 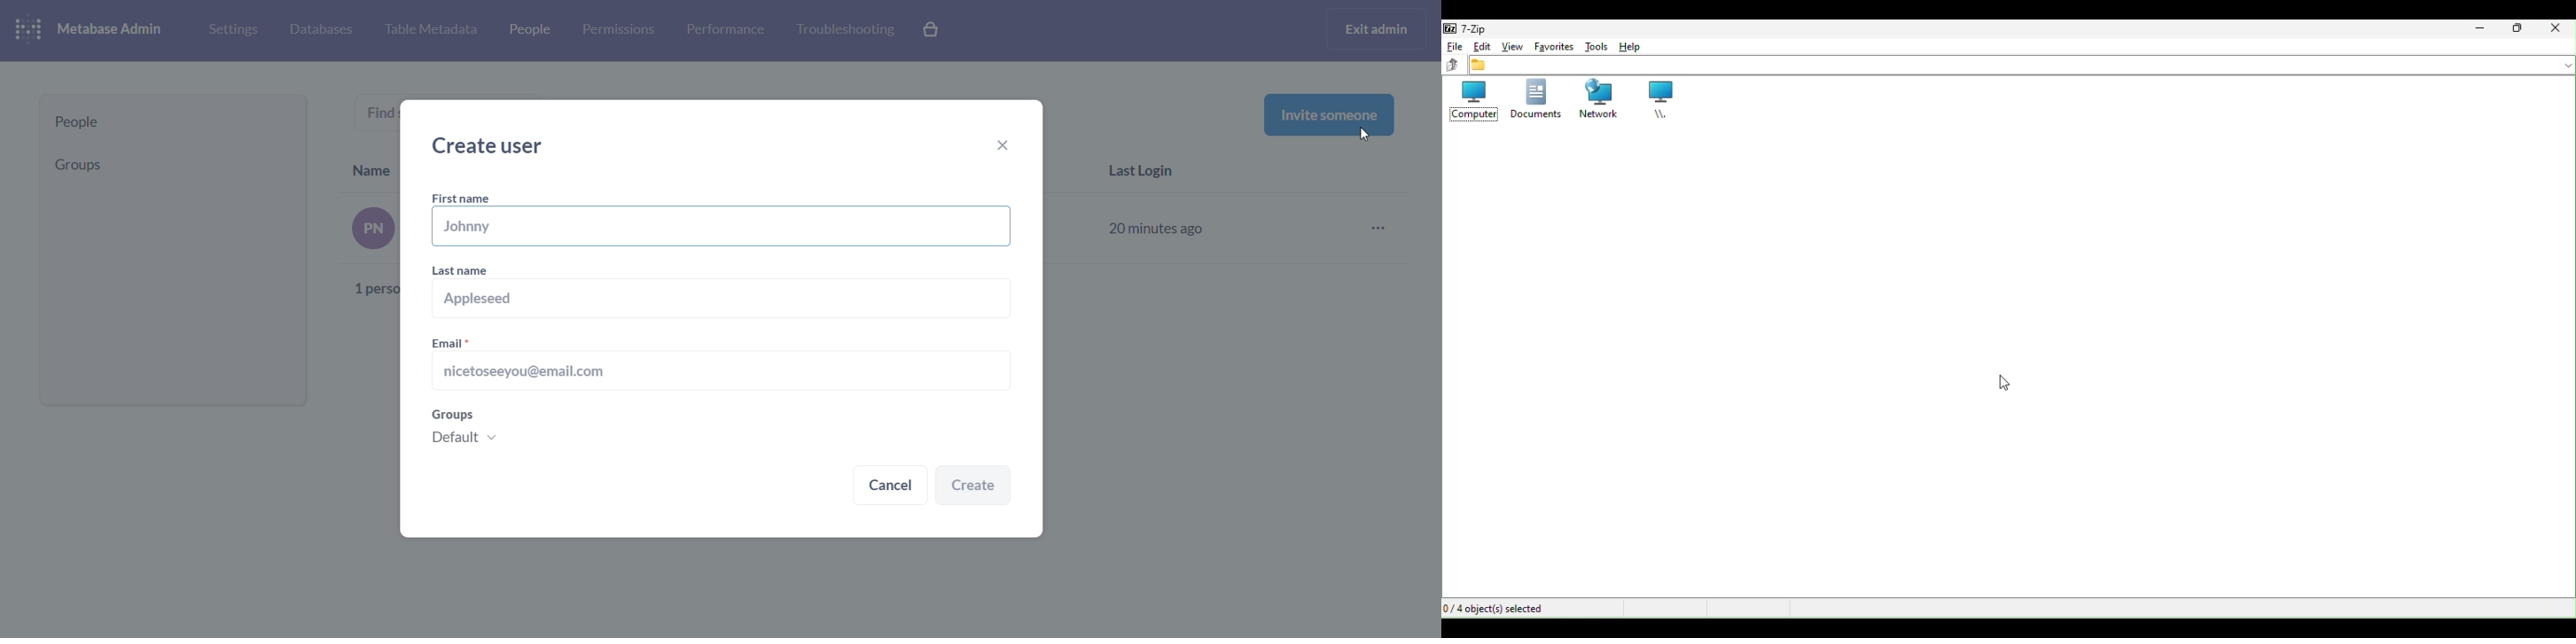 What do you see at coordinates (1595, 99) in the screenshot?
I see `network` at bounding box center [1595, 99].